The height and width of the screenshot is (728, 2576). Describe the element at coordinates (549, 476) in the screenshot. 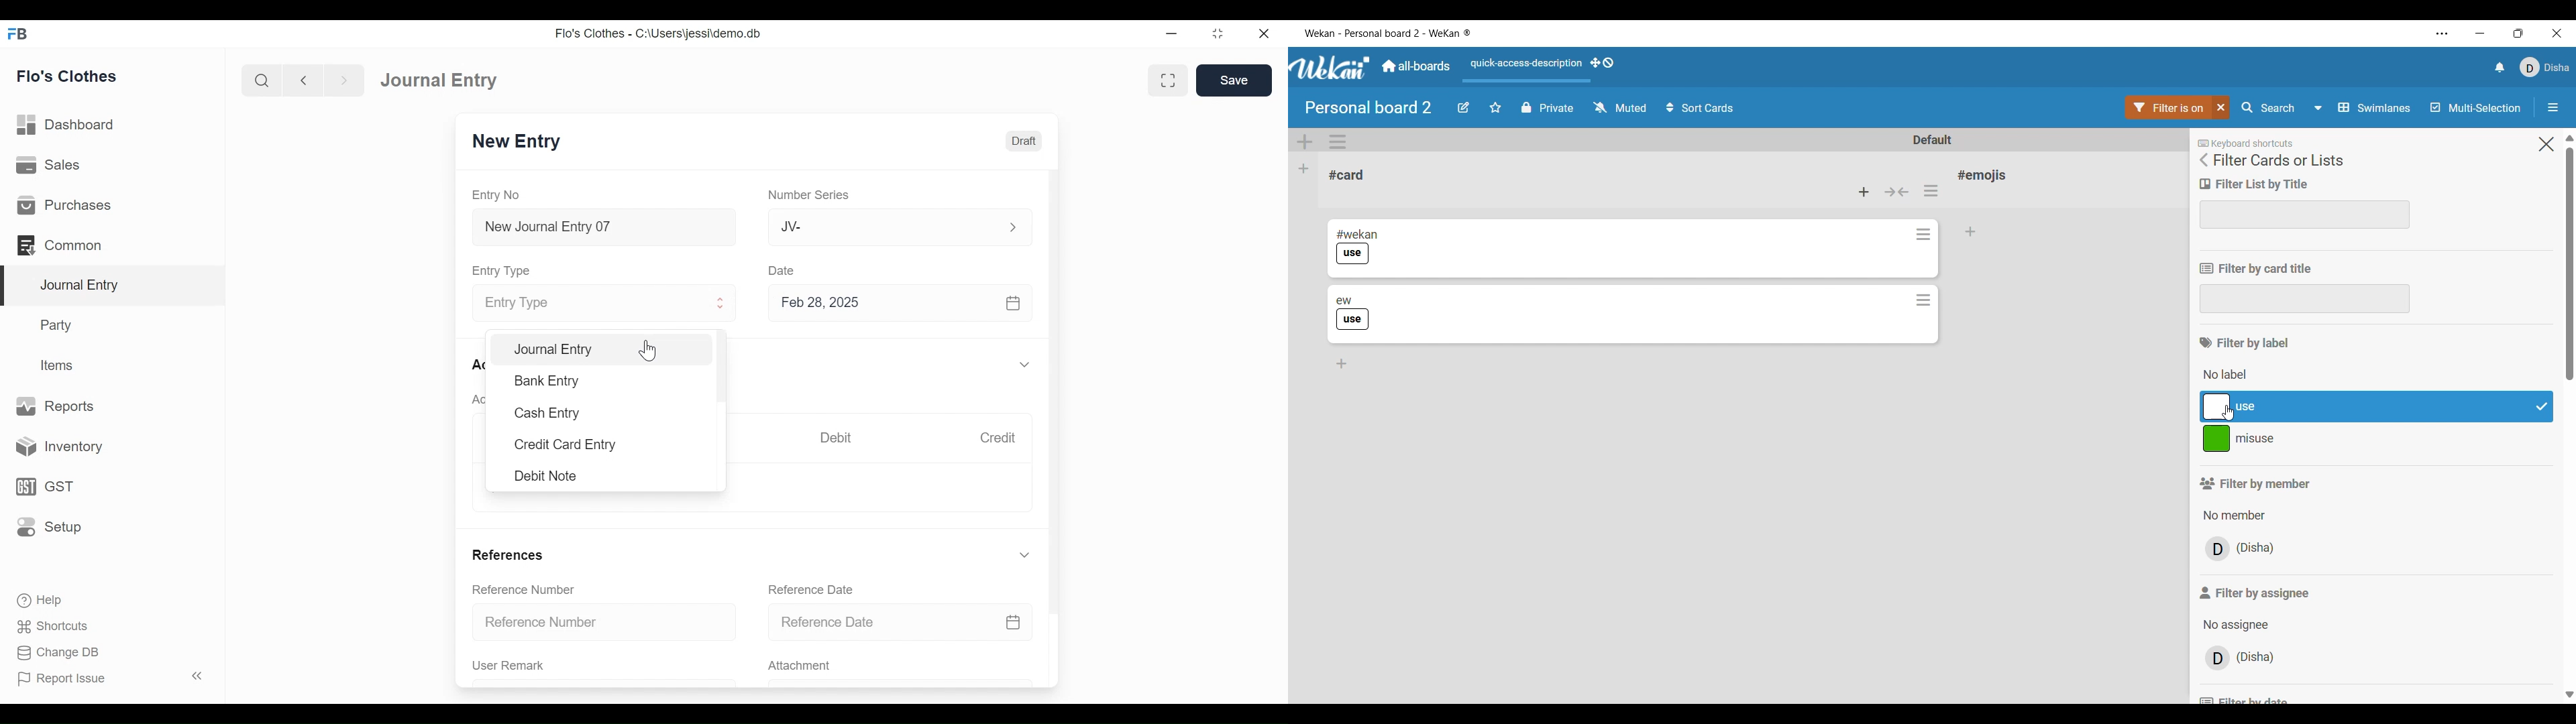

I see `Debit Note` at that location.